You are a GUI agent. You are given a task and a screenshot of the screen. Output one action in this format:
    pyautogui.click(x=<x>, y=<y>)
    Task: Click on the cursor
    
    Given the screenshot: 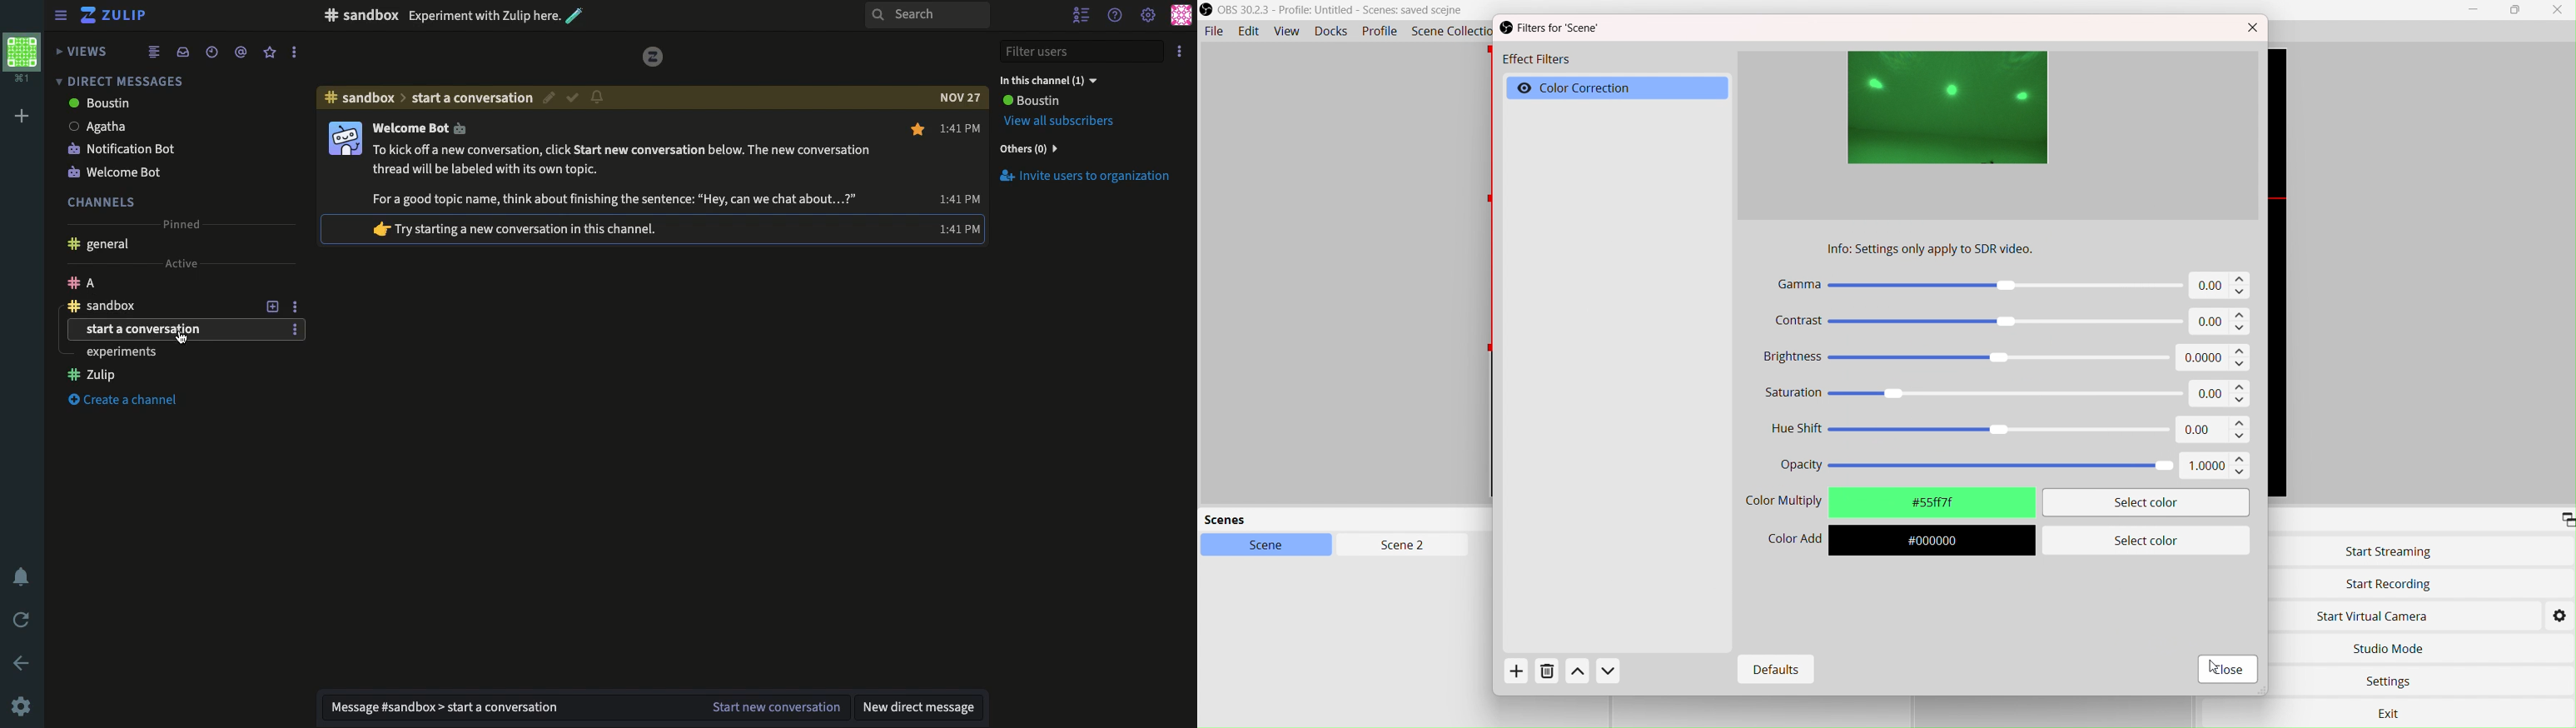 What is the action you would take?
    pyautogui.click(x=2091, y=517)
    